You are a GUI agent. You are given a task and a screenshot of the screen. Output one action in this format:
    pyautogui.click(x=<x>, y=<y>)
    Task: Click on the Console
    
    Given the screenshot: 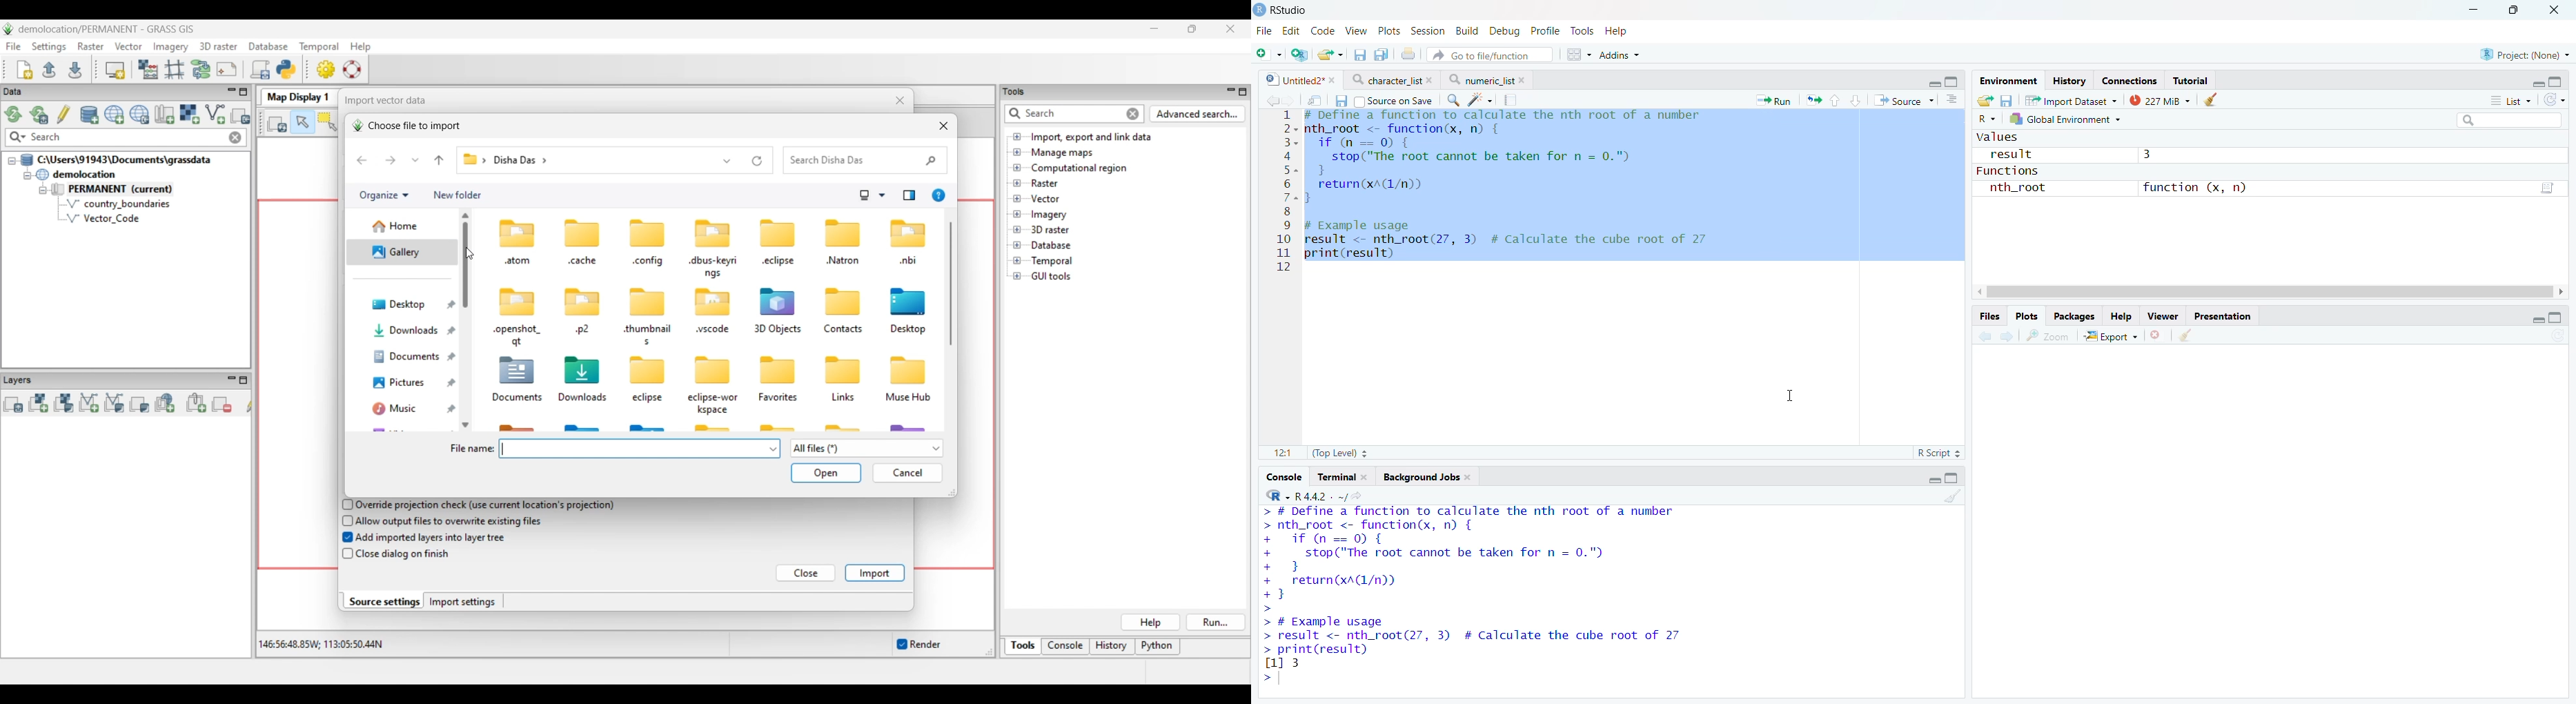 What is the action you would take?
    pyautogui.click(x=1611, y=601)
    